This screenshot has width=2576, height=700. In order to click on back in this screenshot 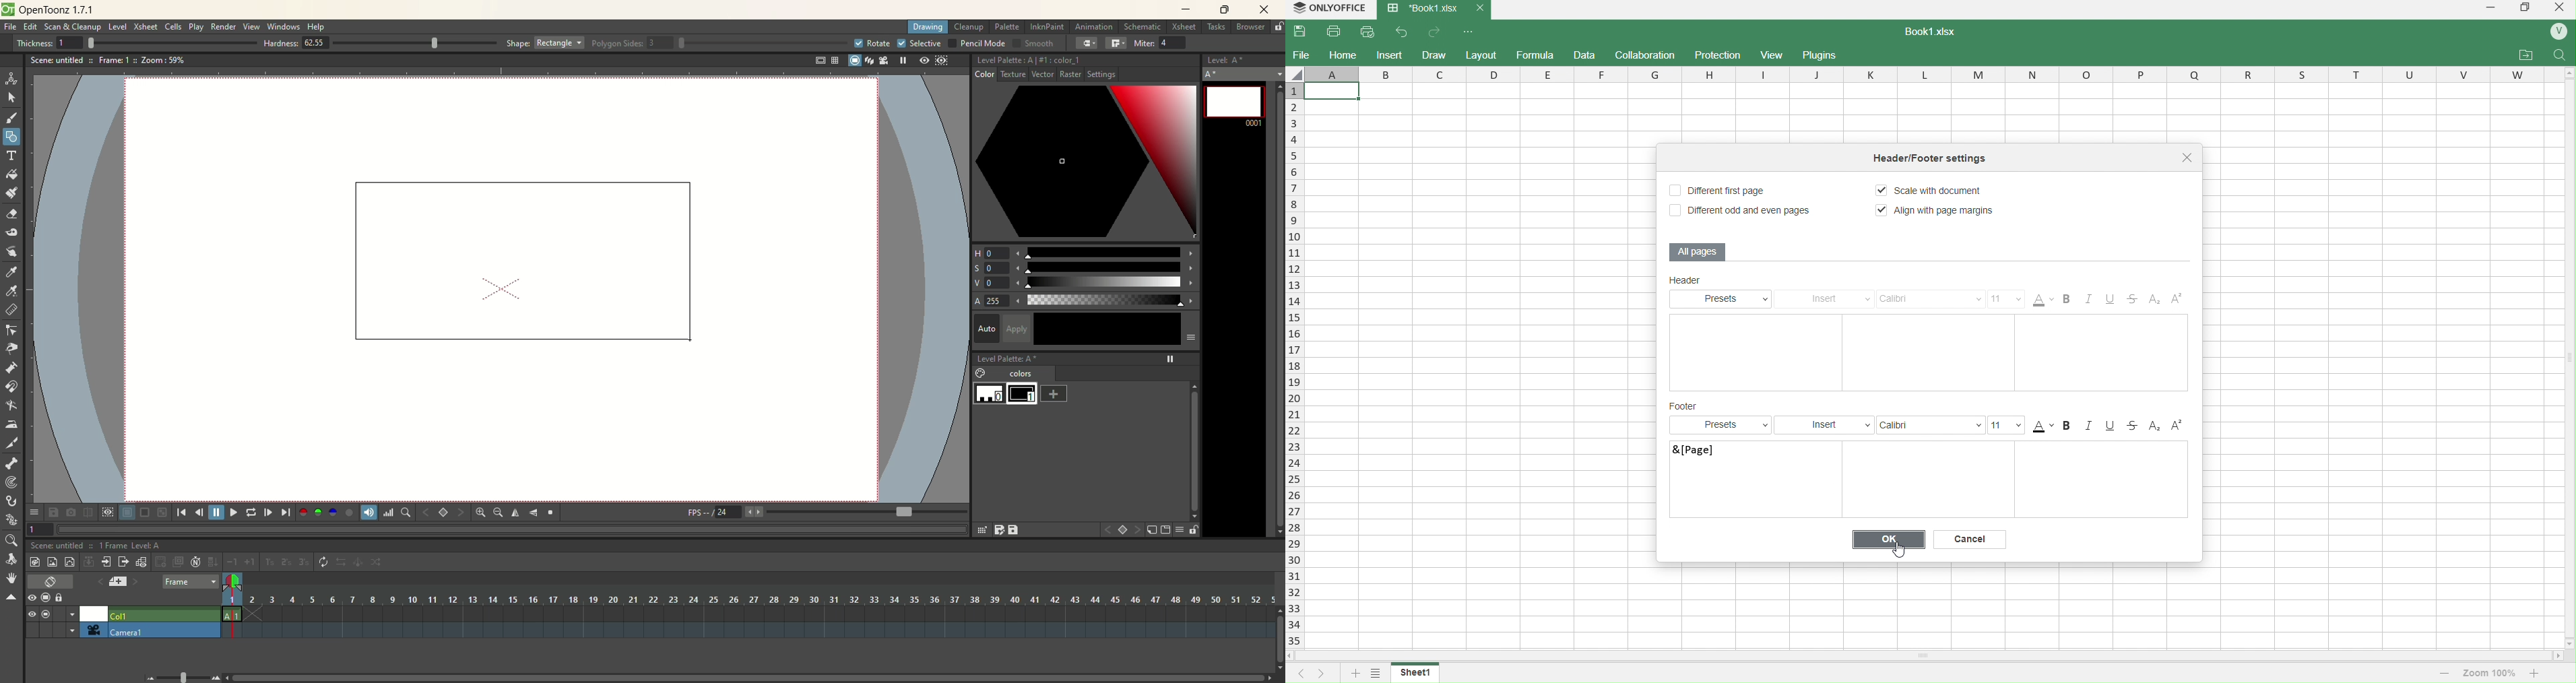, I will do `click(1403, 31)`.